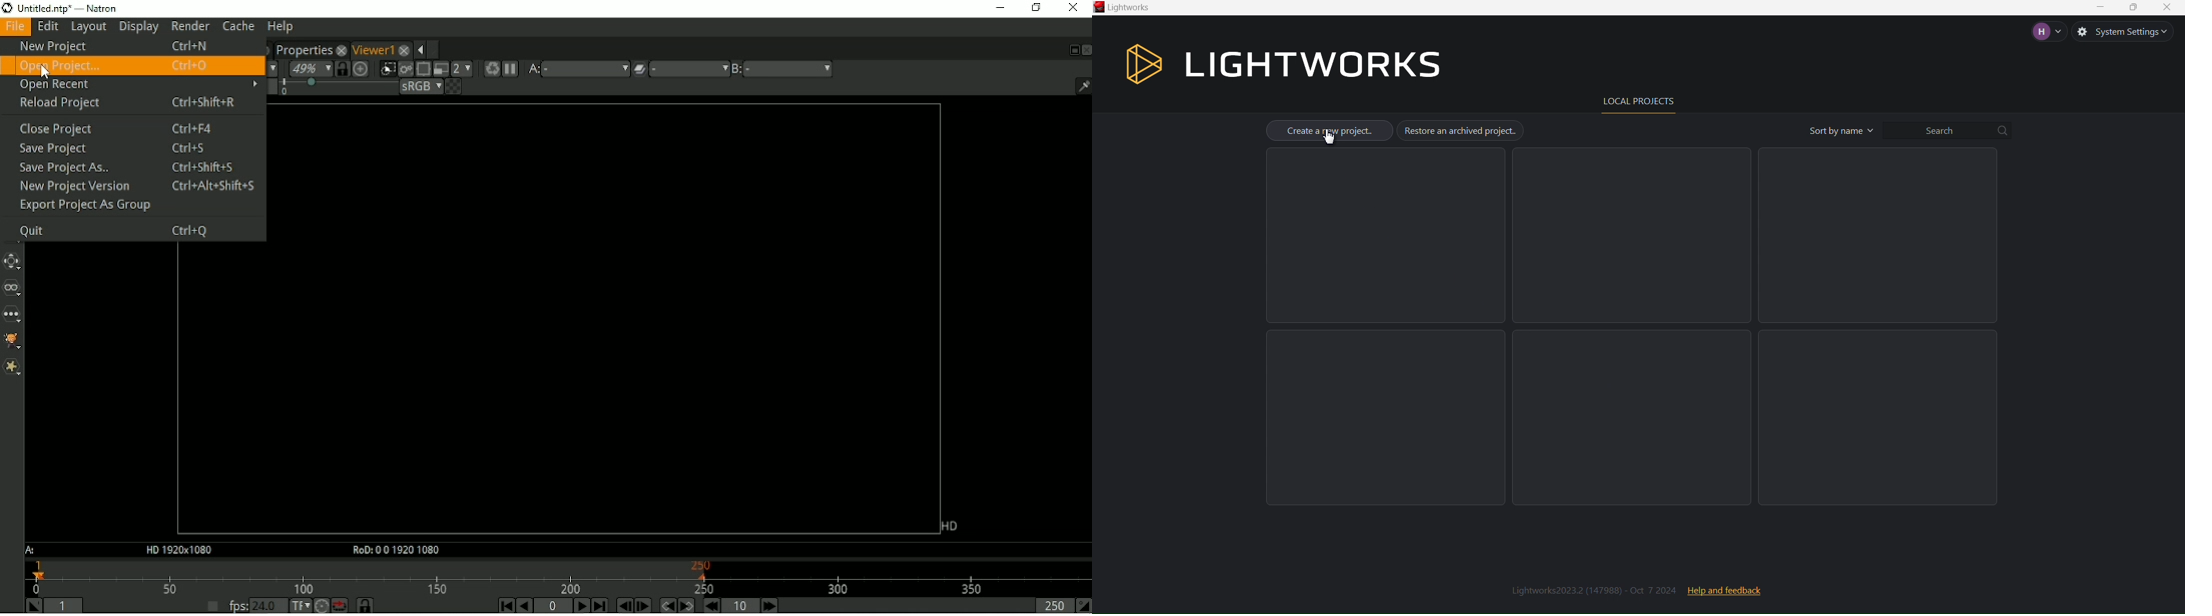  Describe the element at coordinates (393, 551) in the screenshot. I see `RoD` at that location.